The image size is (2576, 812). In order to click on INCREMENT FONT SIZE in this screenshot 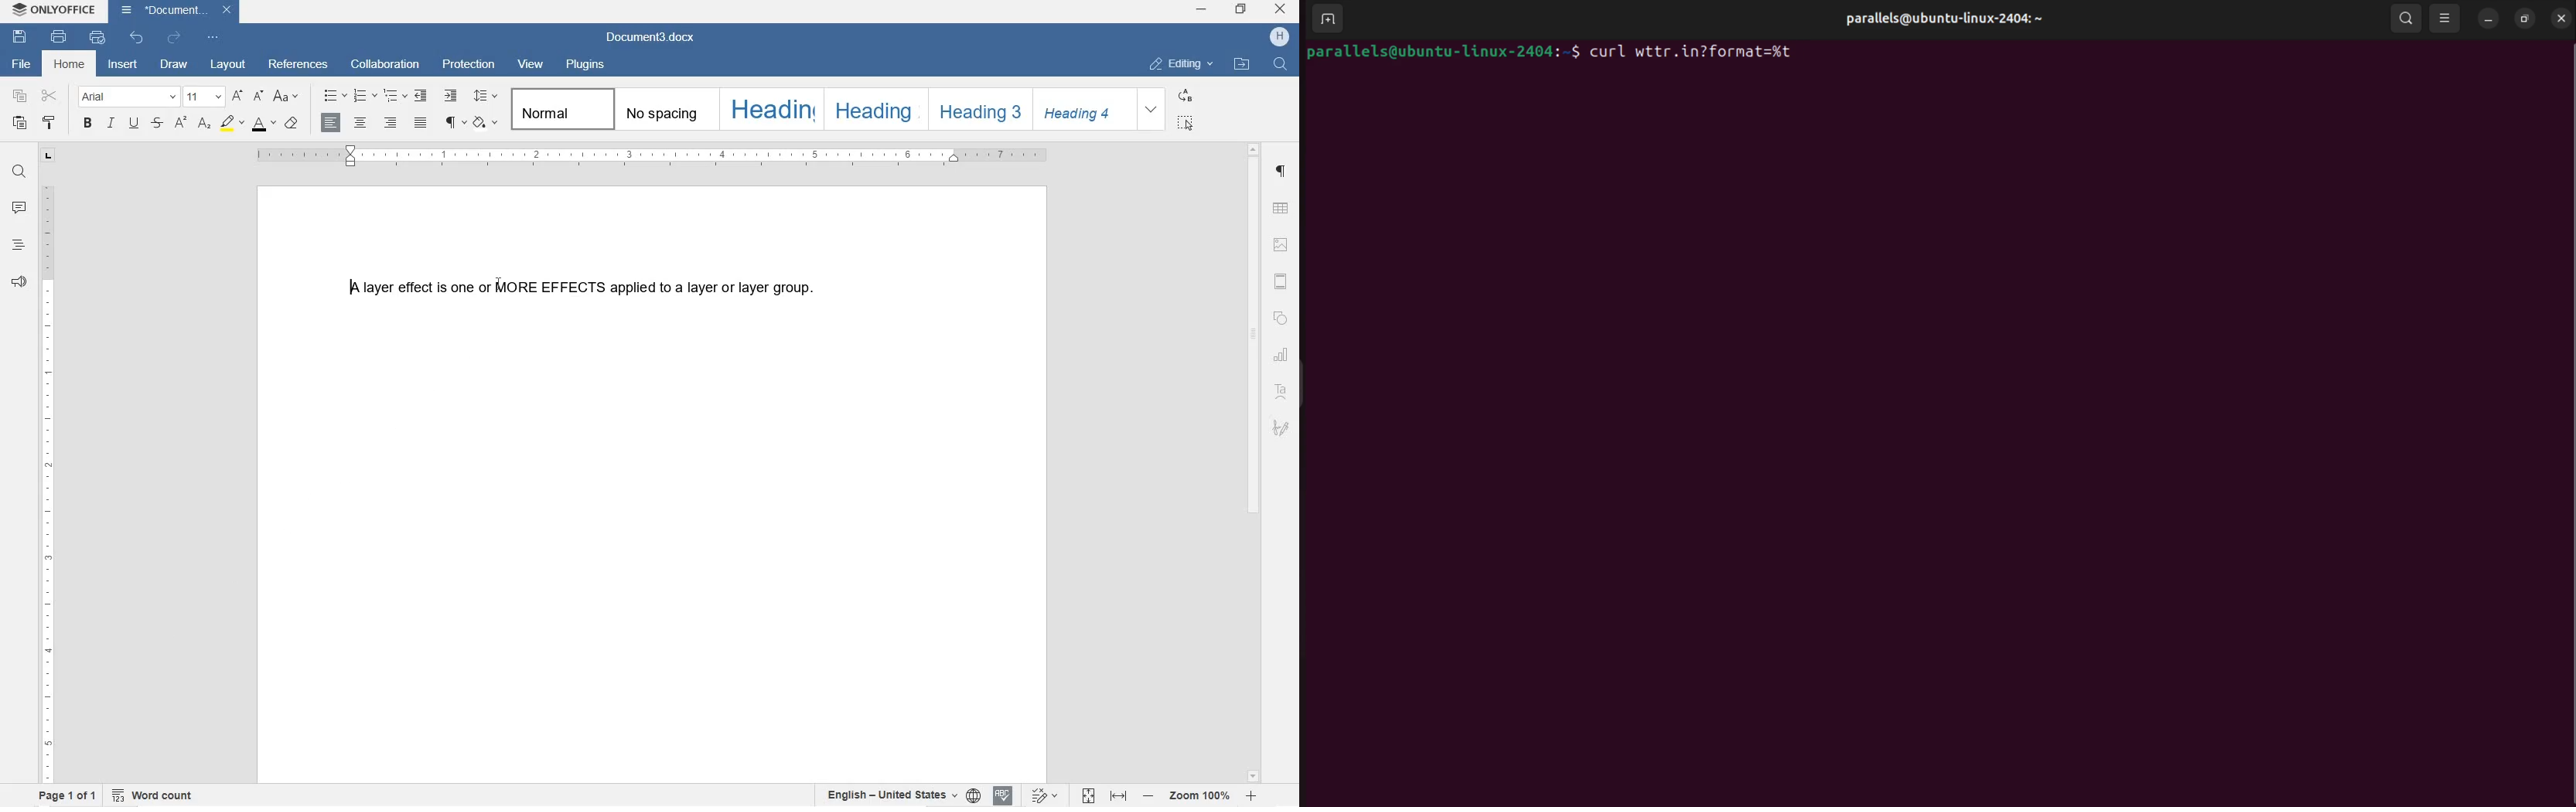, I will do `click(258, 97)`.